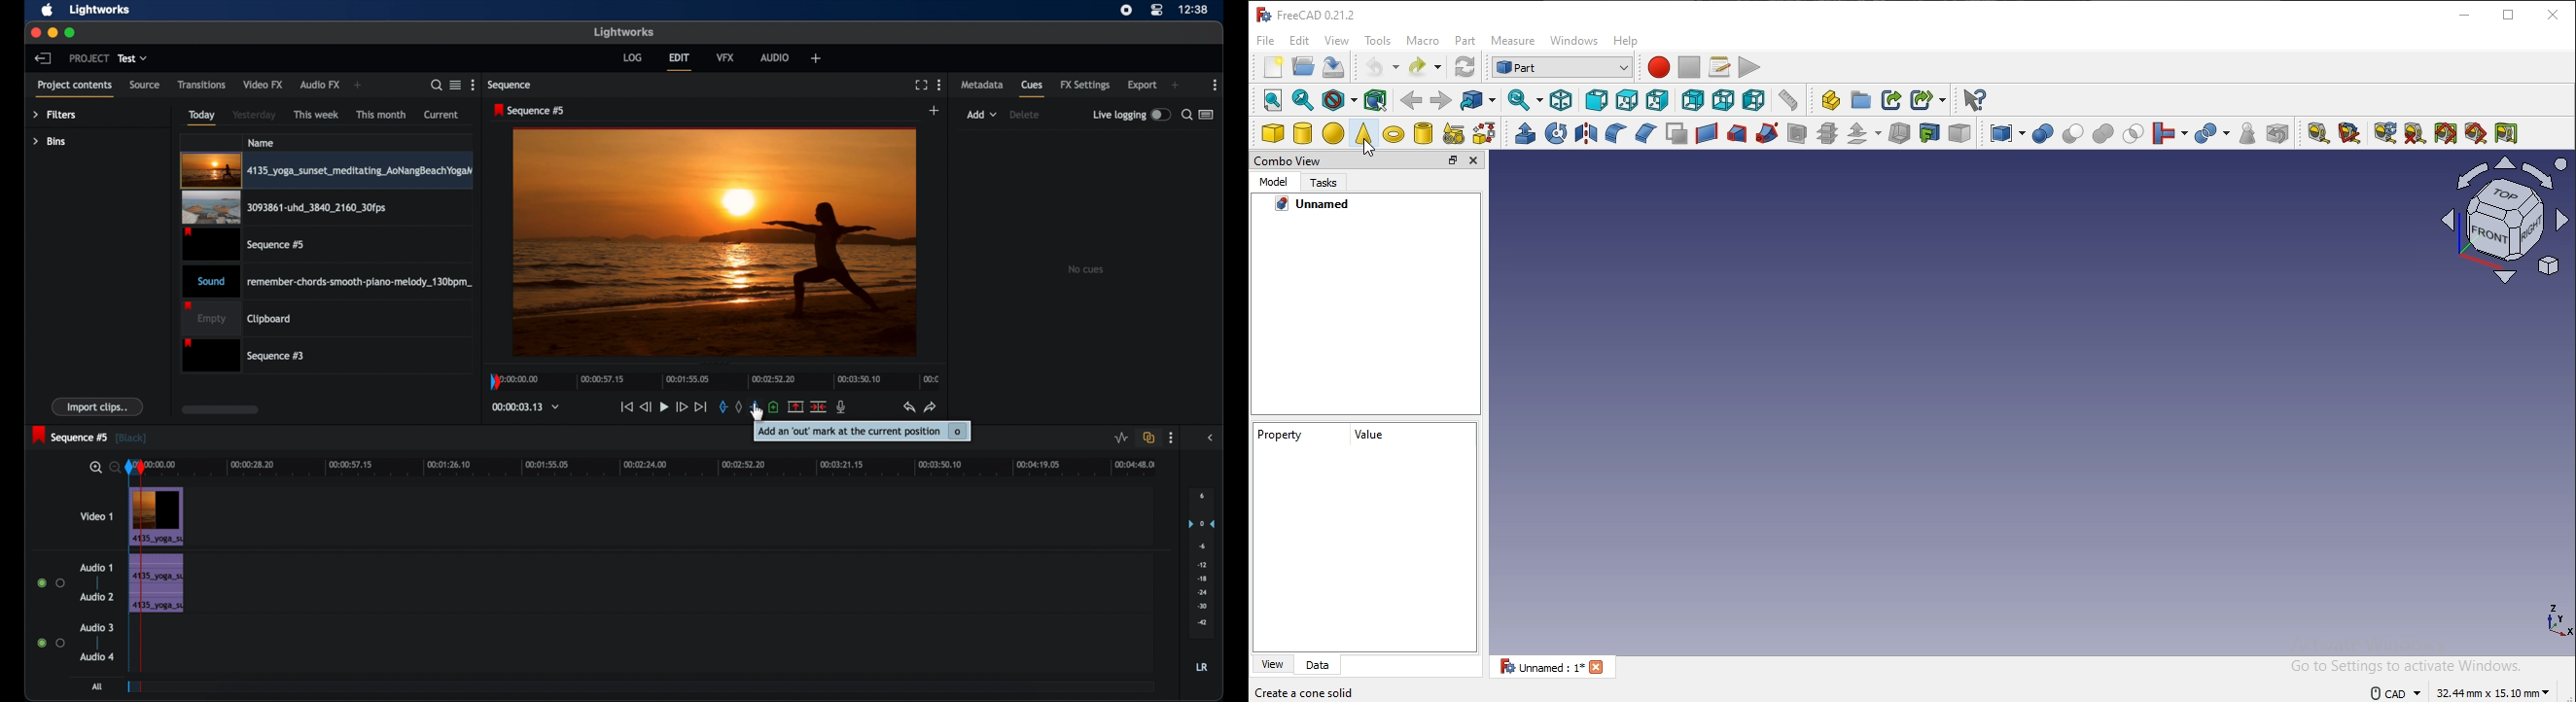 This screenshot has height=728, width=2576. I want to click on bottom, so click(1724, 99).